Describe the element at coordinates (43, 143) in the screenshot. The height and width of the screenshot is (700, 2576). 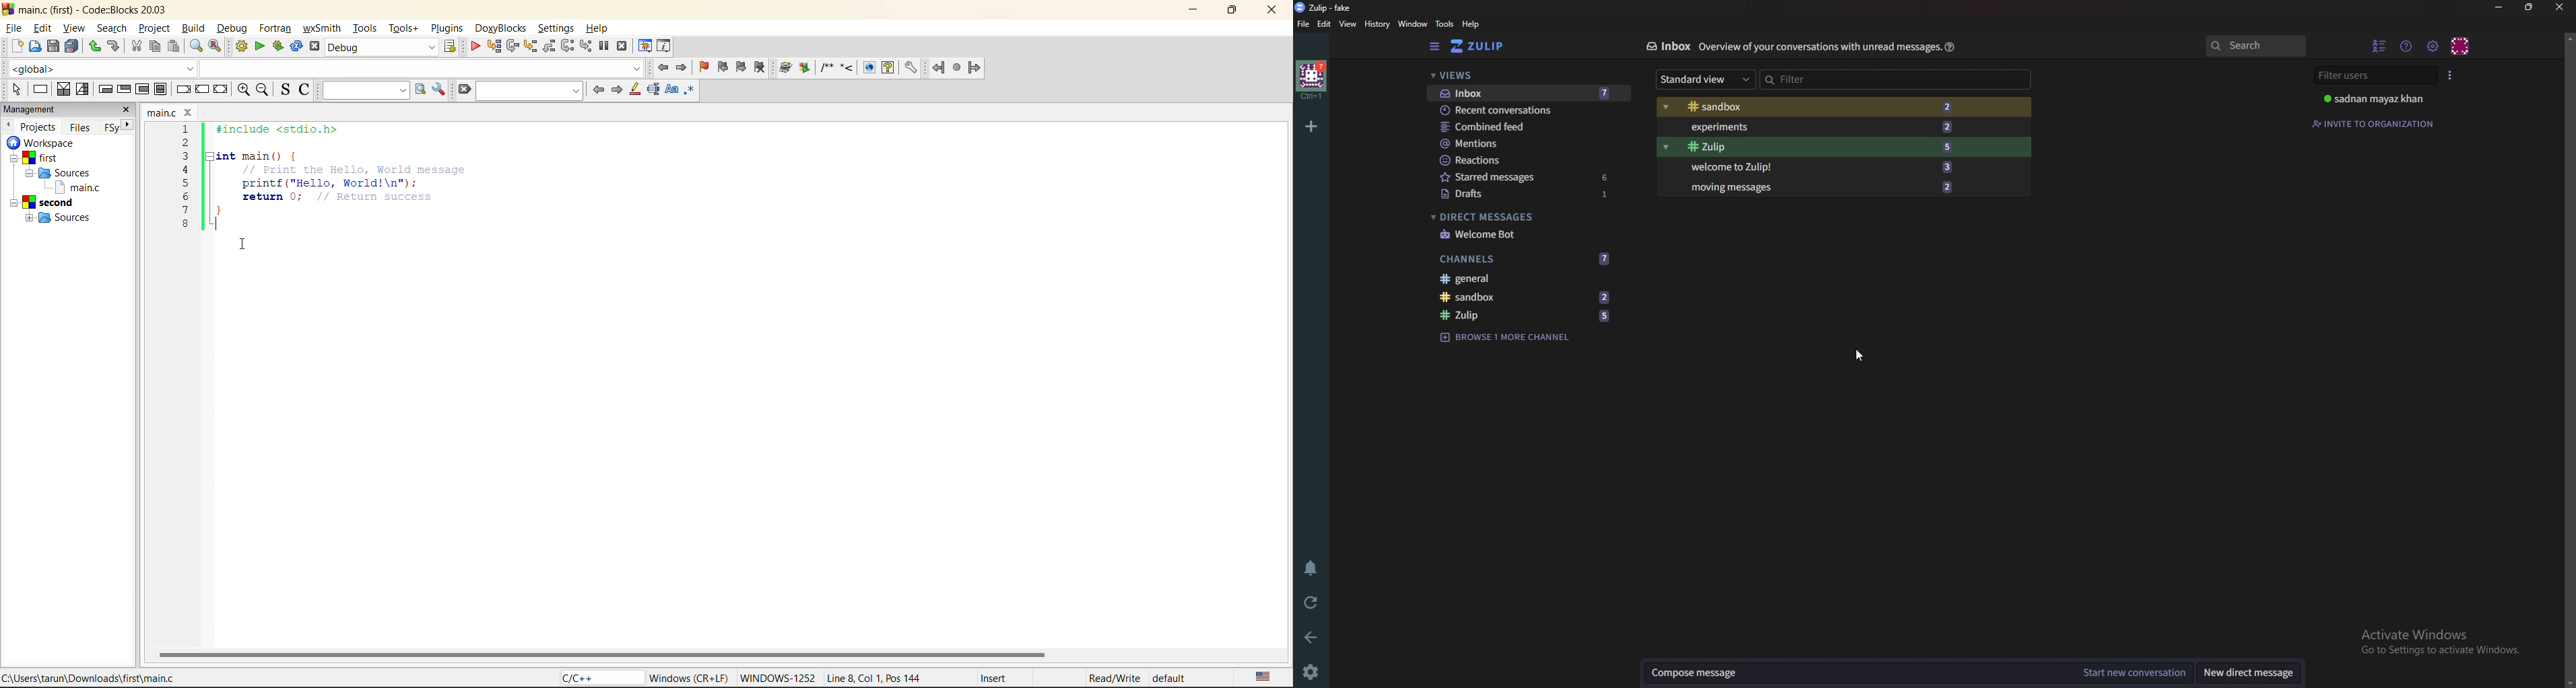
I see `workspaces` at that location.